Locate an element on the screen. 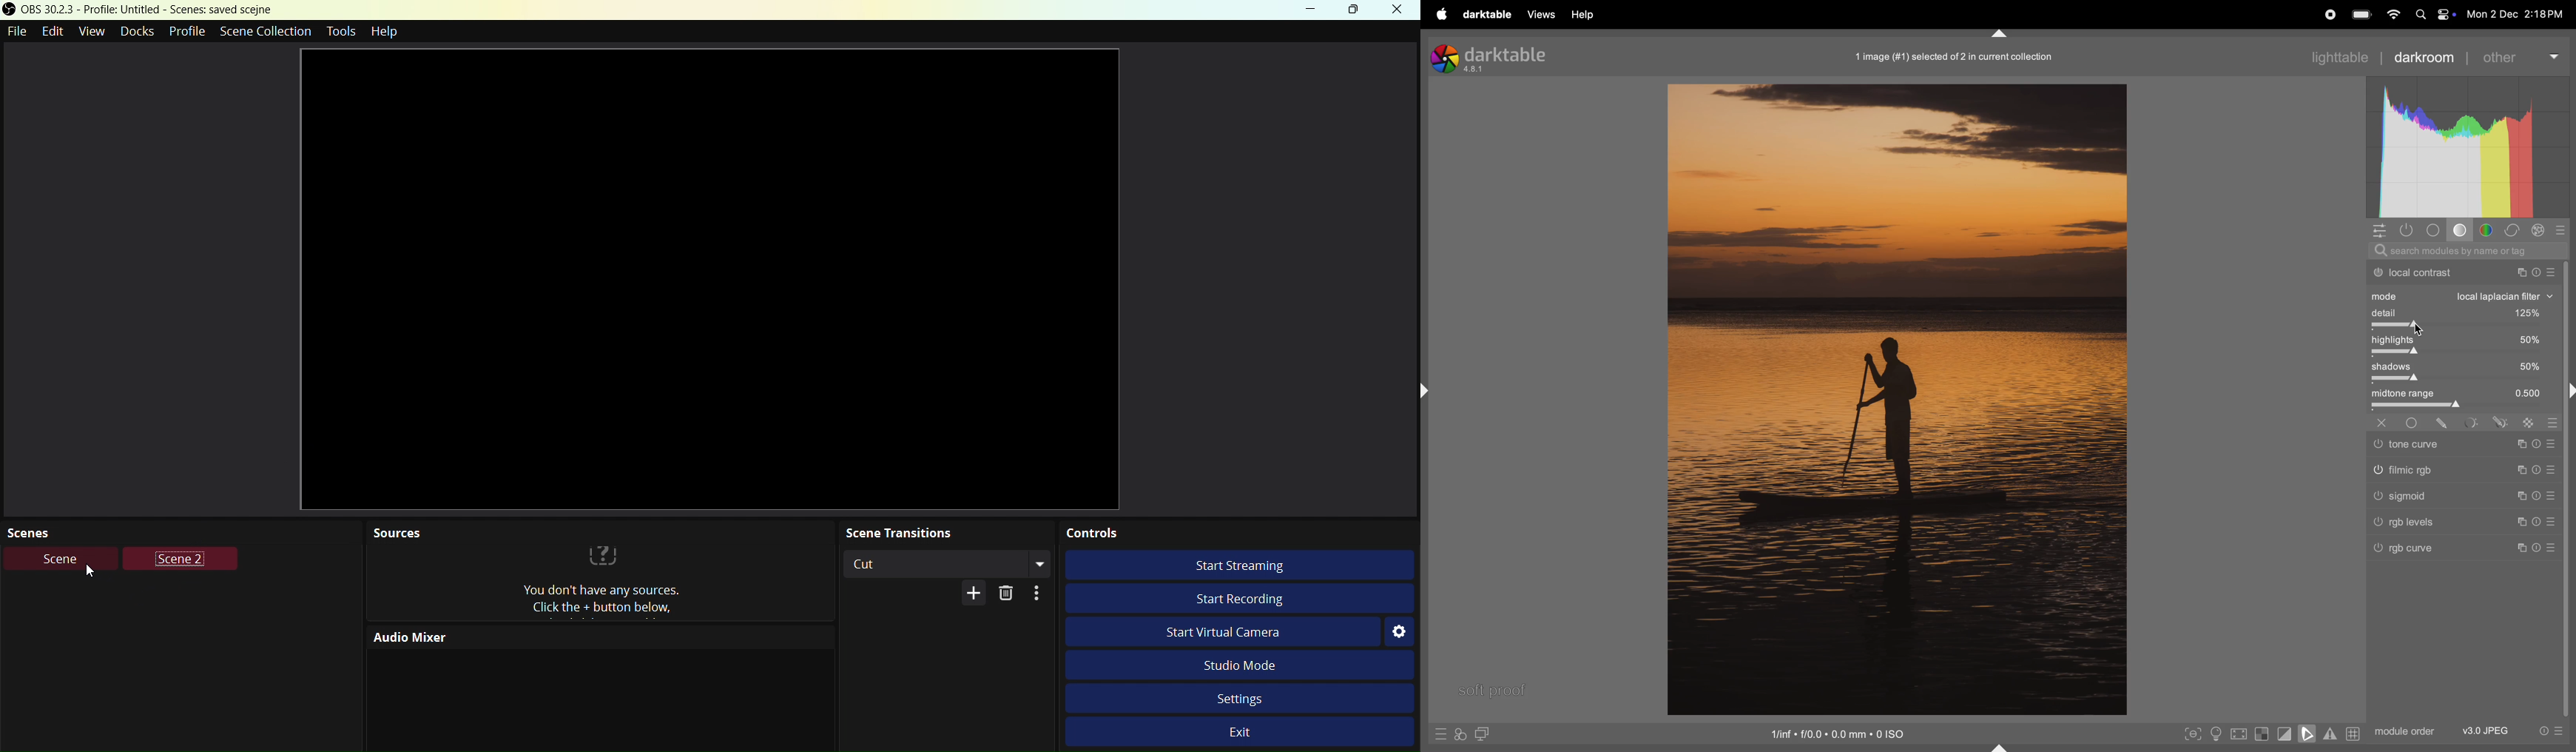 This screenshot has width=2576, height=756. Video preview is located at coordinates (711, 278).